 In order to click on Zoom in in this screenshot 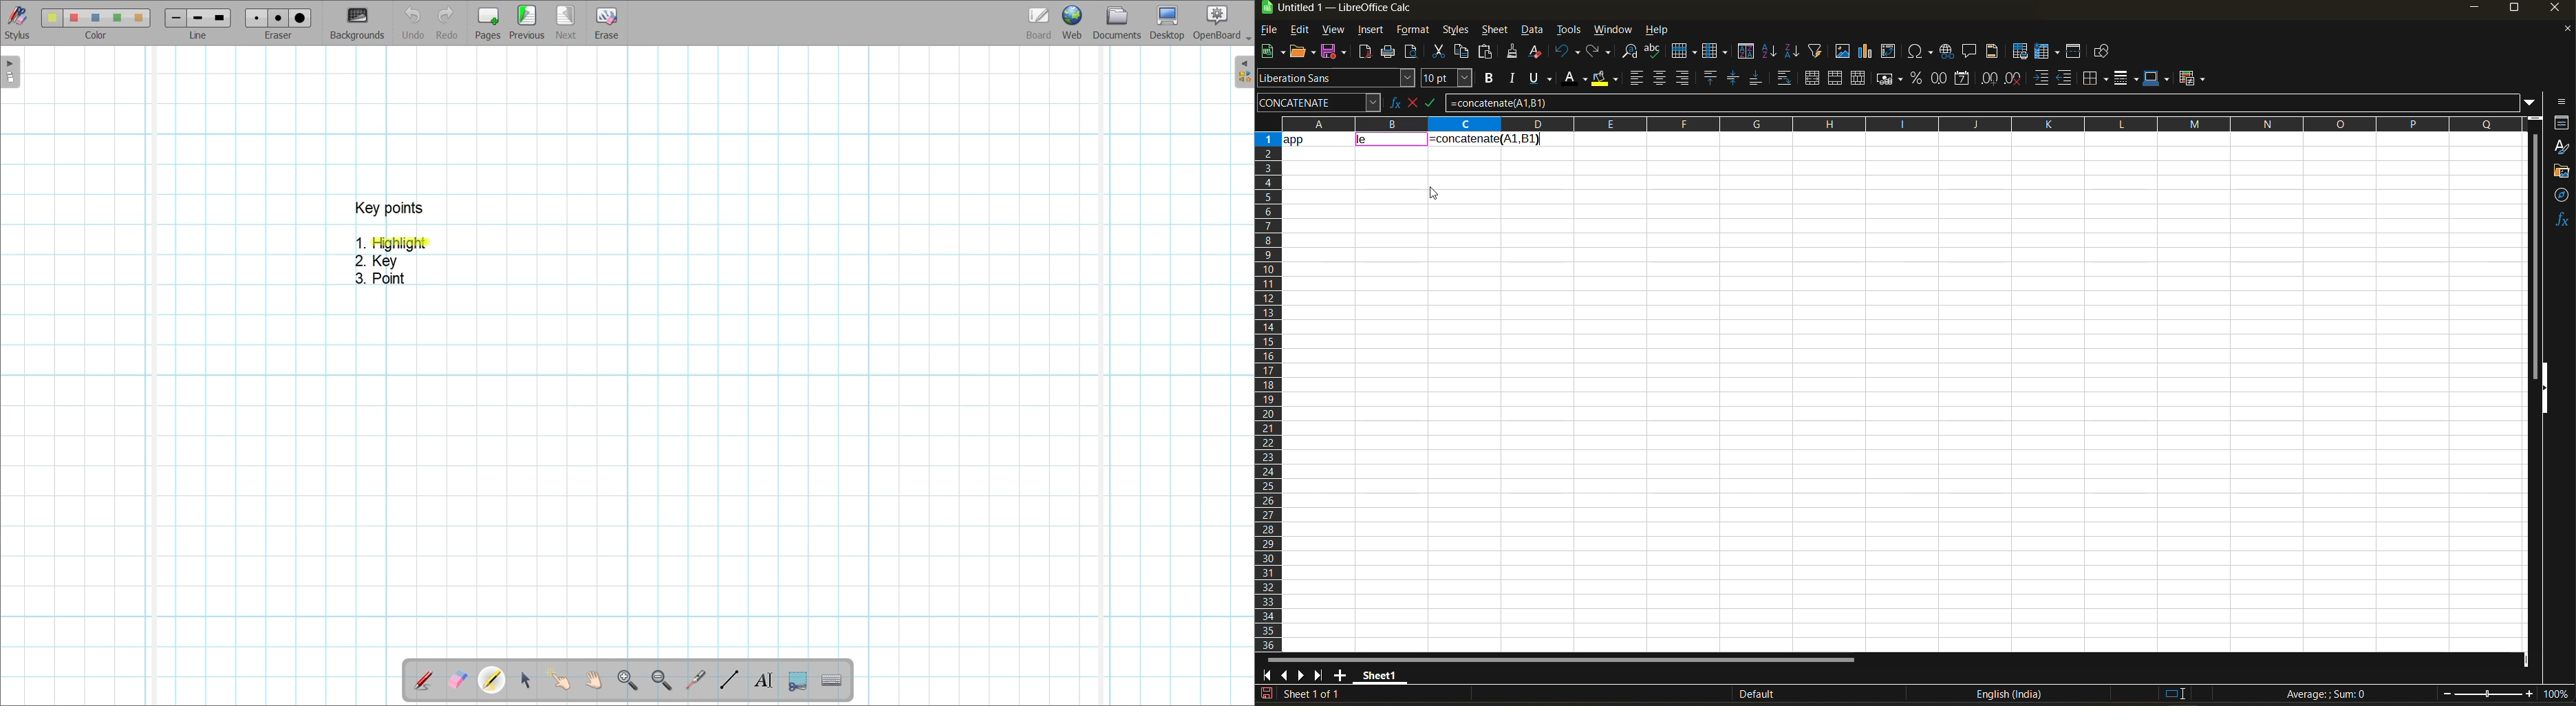, I will do `click(628, 681)`.